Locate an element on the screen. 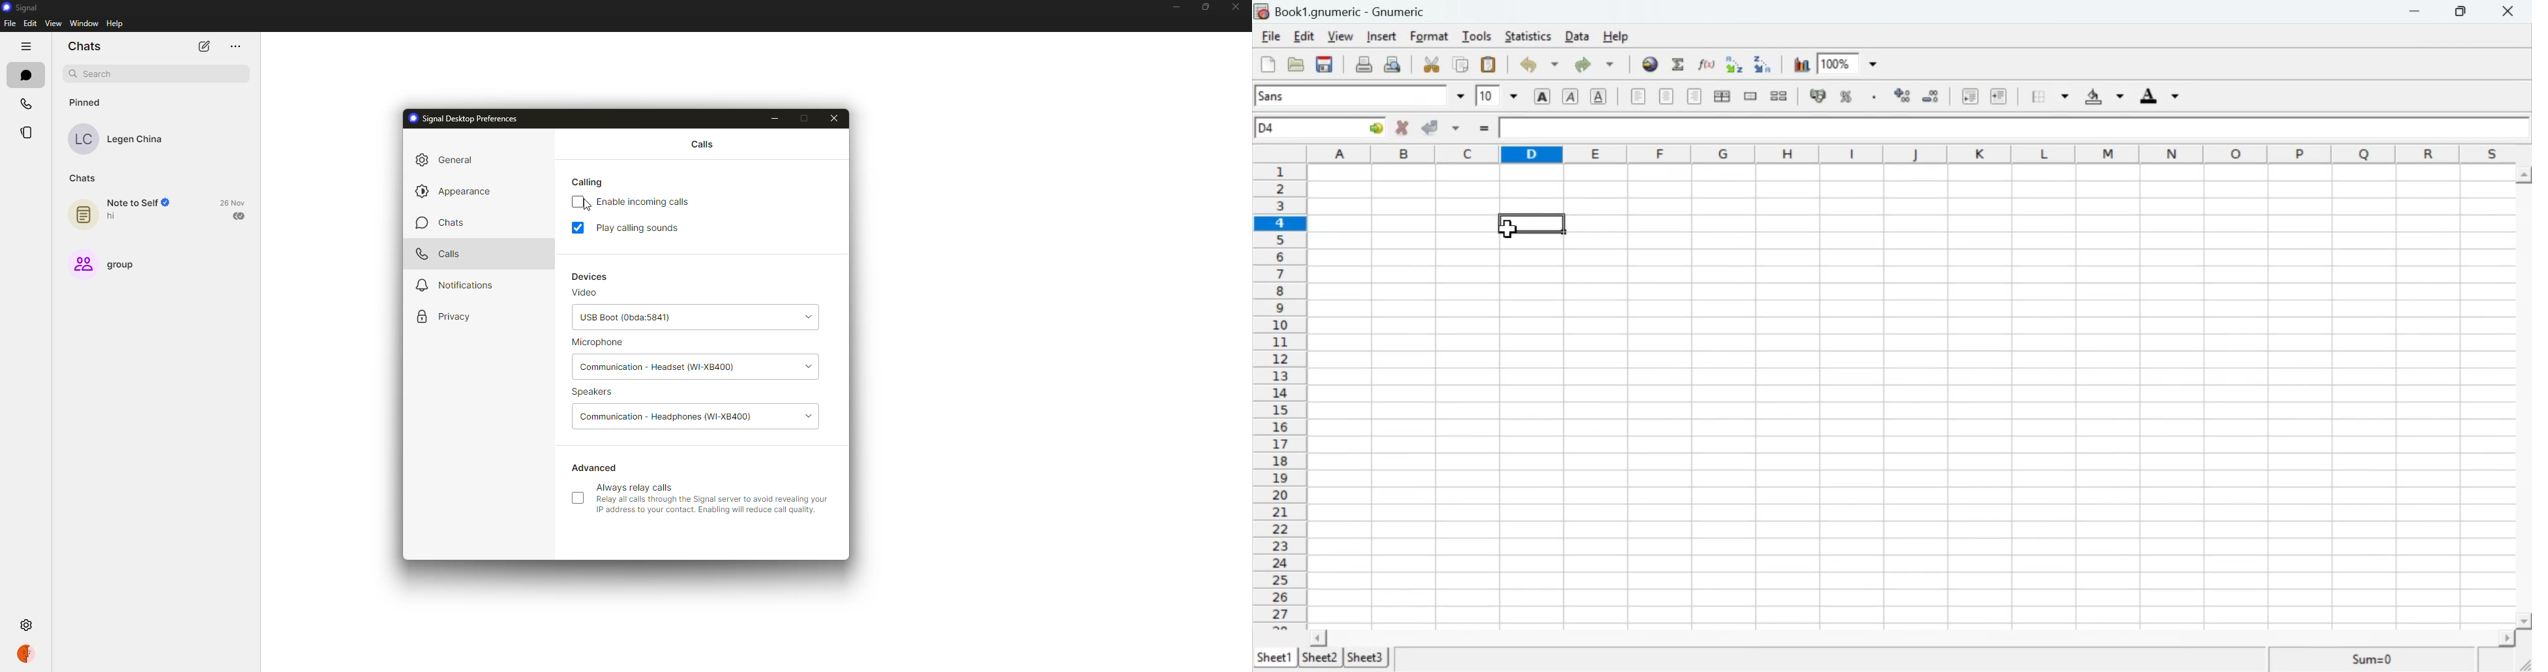 The height and width of the screenshot is (672, 2548). Cut is located at coordinates (1432, 65).